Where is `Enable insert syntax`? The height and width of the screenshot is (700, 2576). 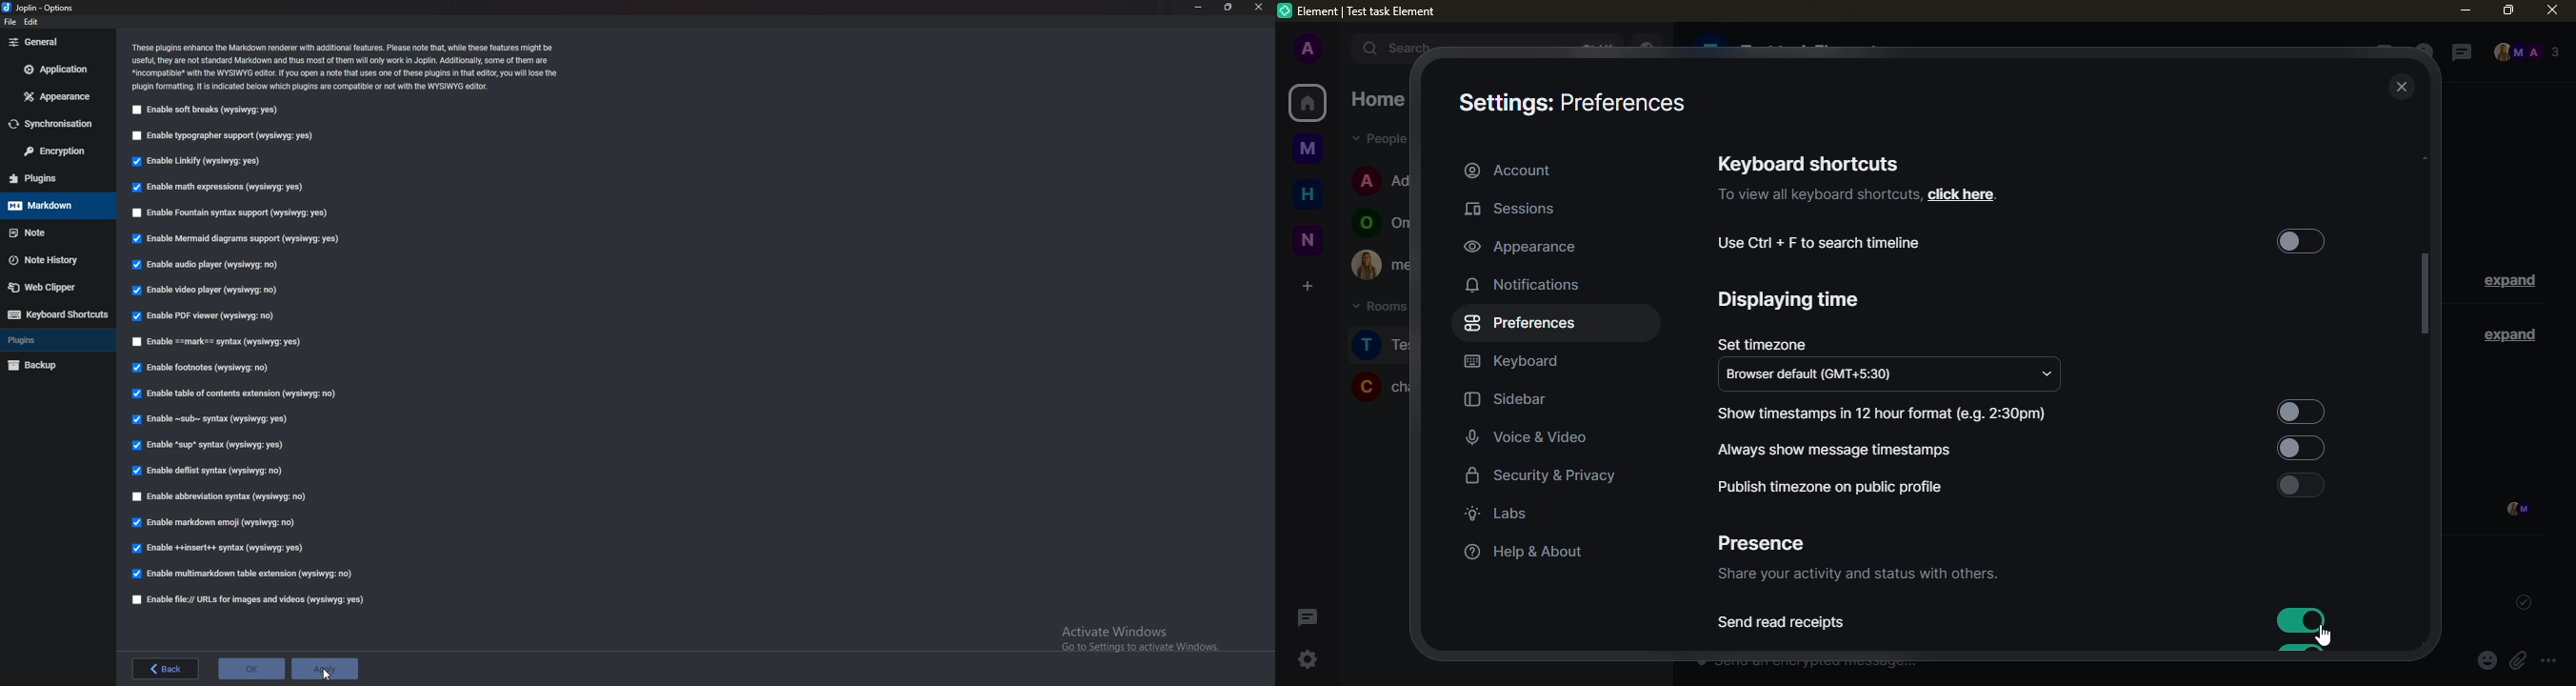
Enable insert syntax is located at coordinates (219, 548).